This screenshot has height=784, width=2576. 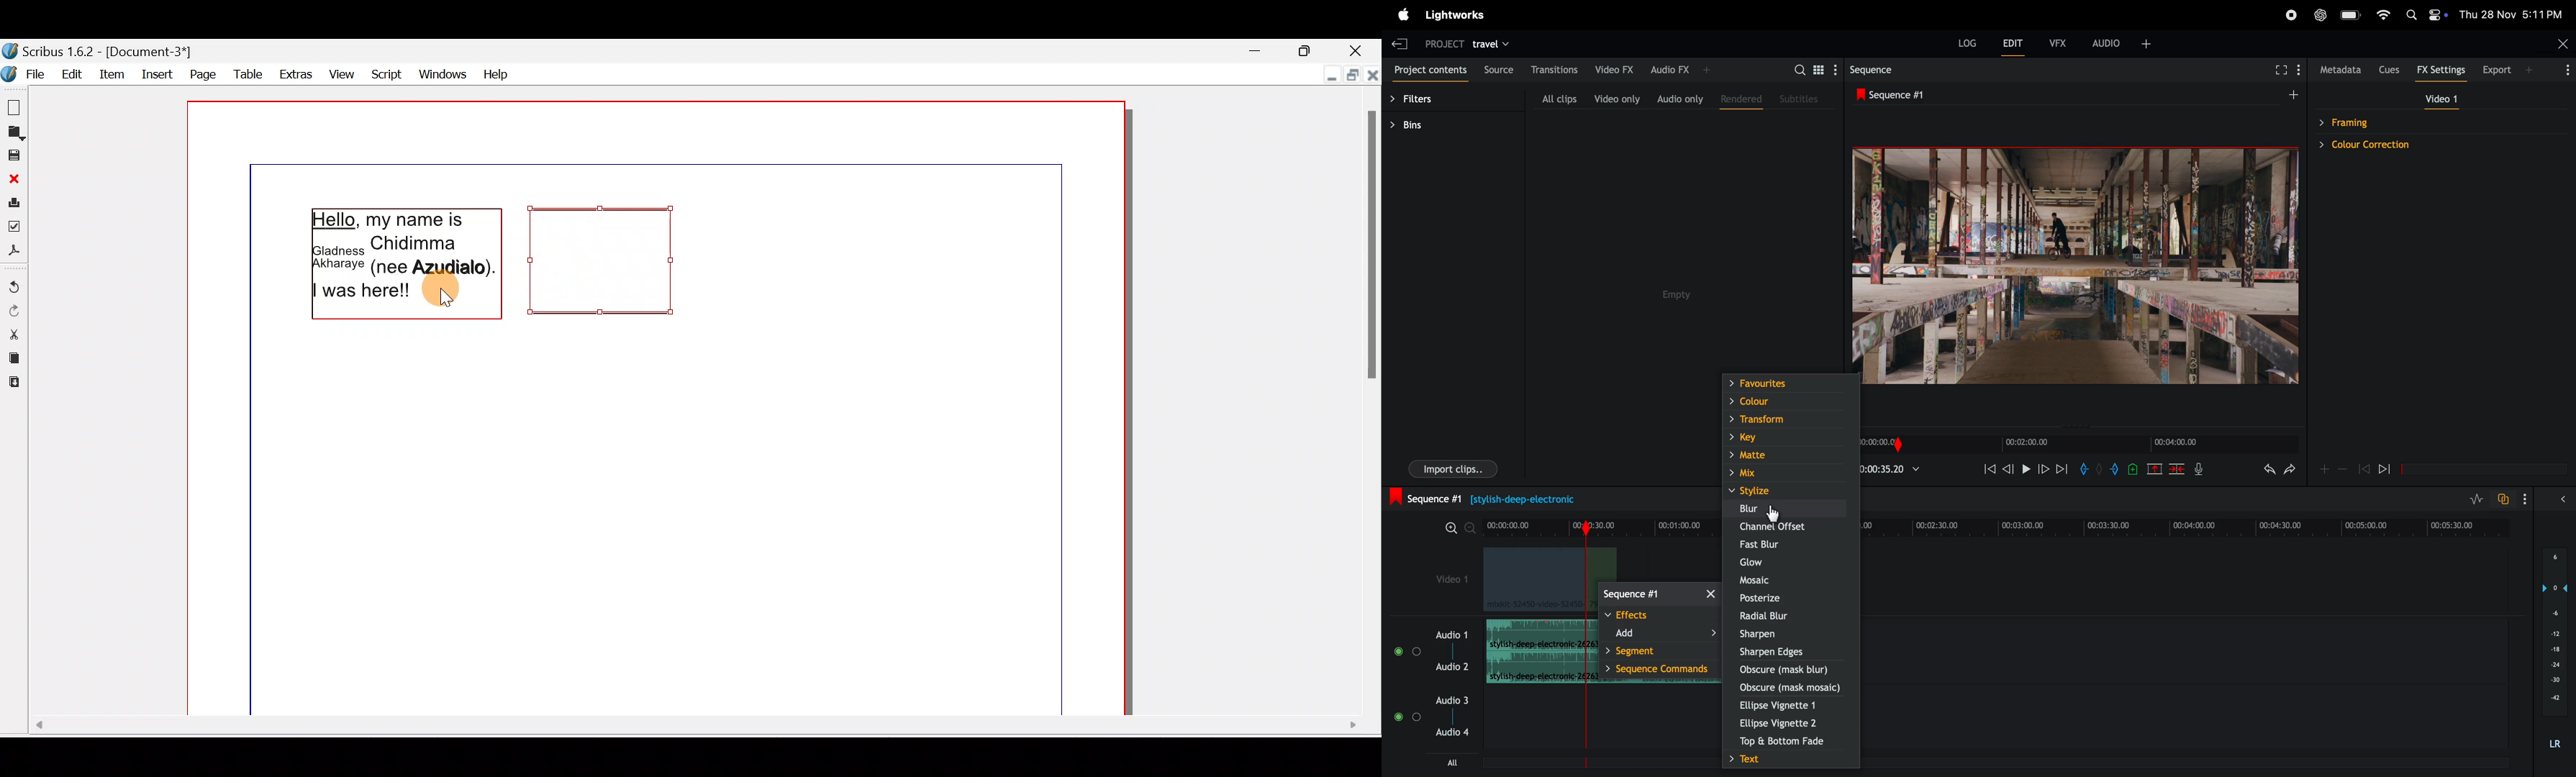 What do you see at coordinates (1901, 470) in the screenshot?
I see `playback time` at bounding box center [1901, 470].